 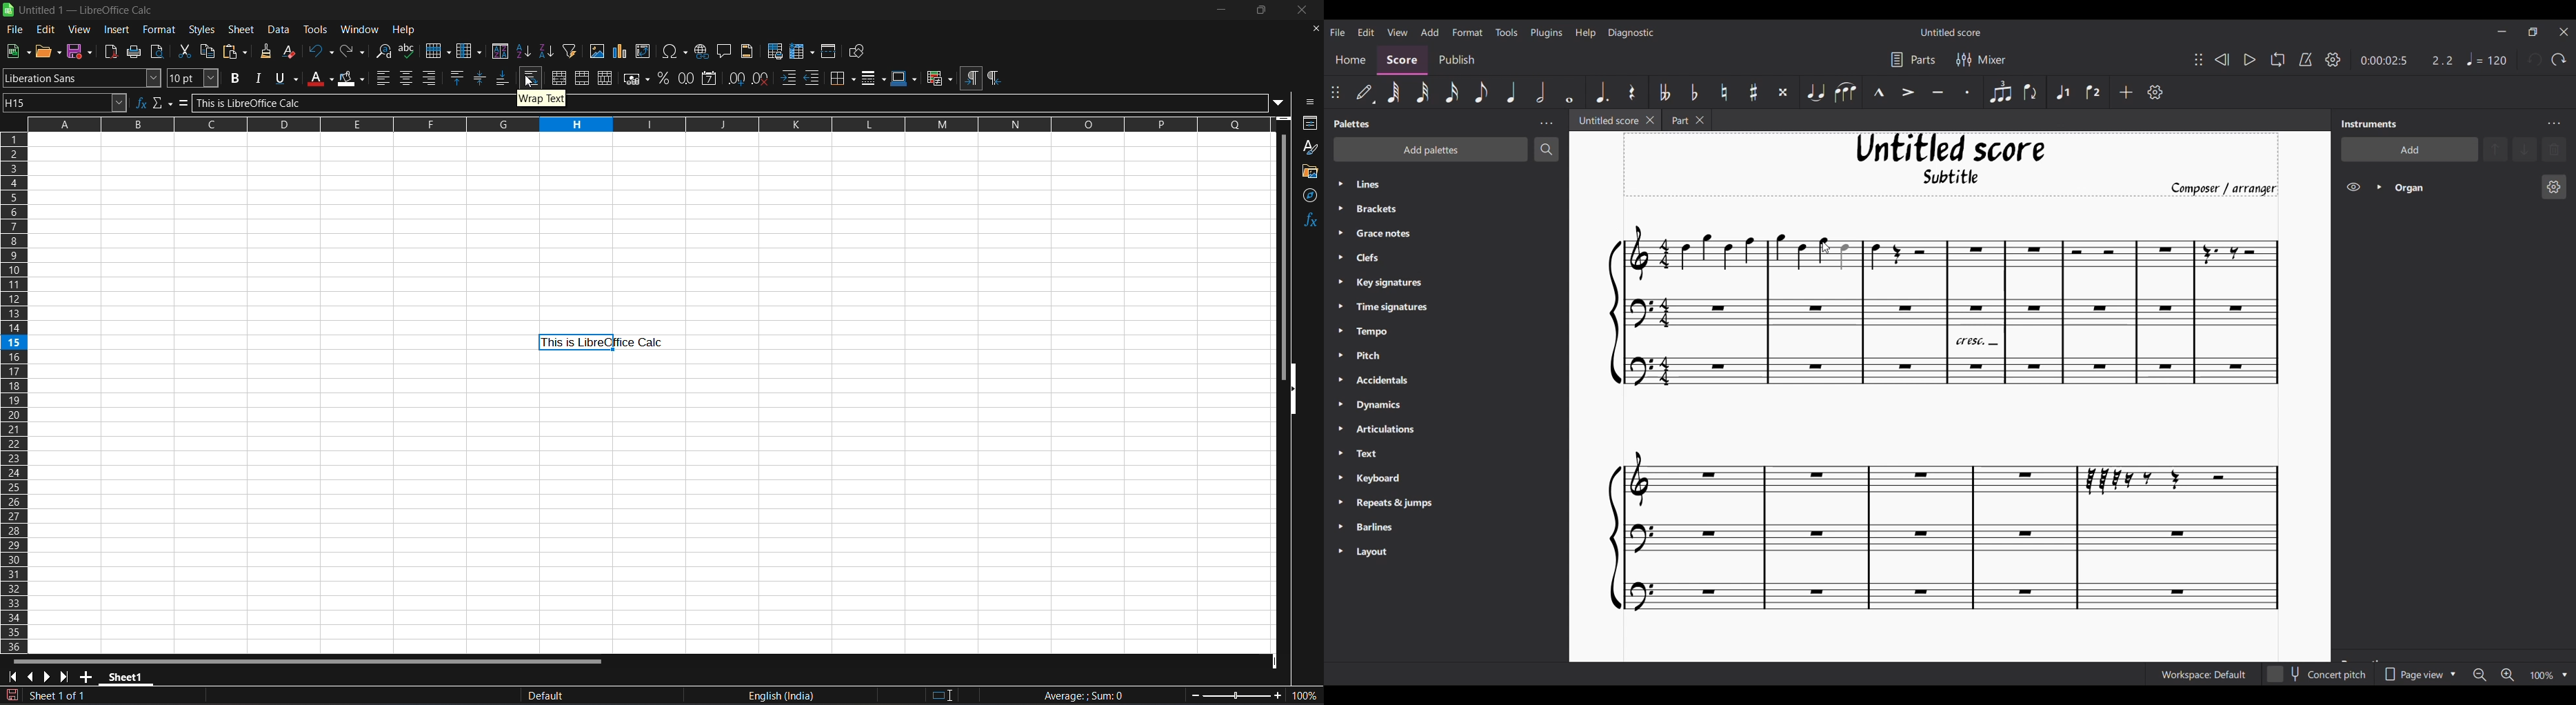 I want to click on List of Palettes, so click(x=1458, y=369).